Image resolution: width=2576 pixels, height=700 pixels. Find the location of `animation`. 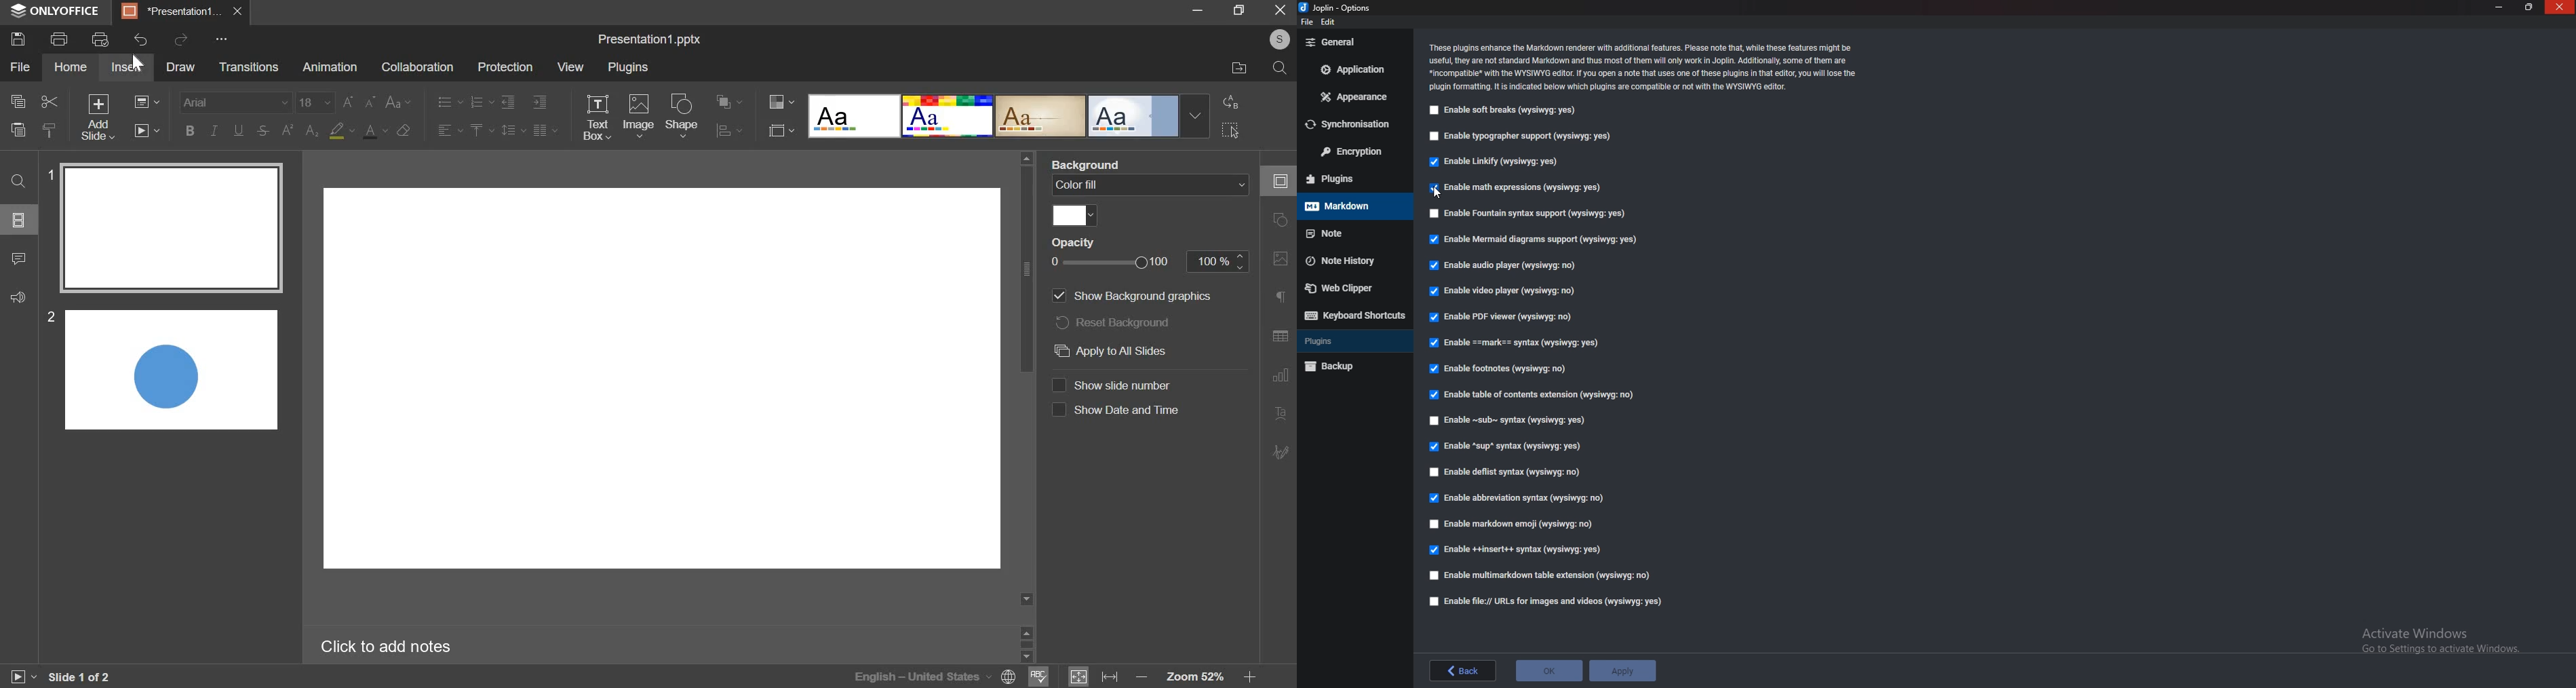

animation is located at coordinates (330, 66).